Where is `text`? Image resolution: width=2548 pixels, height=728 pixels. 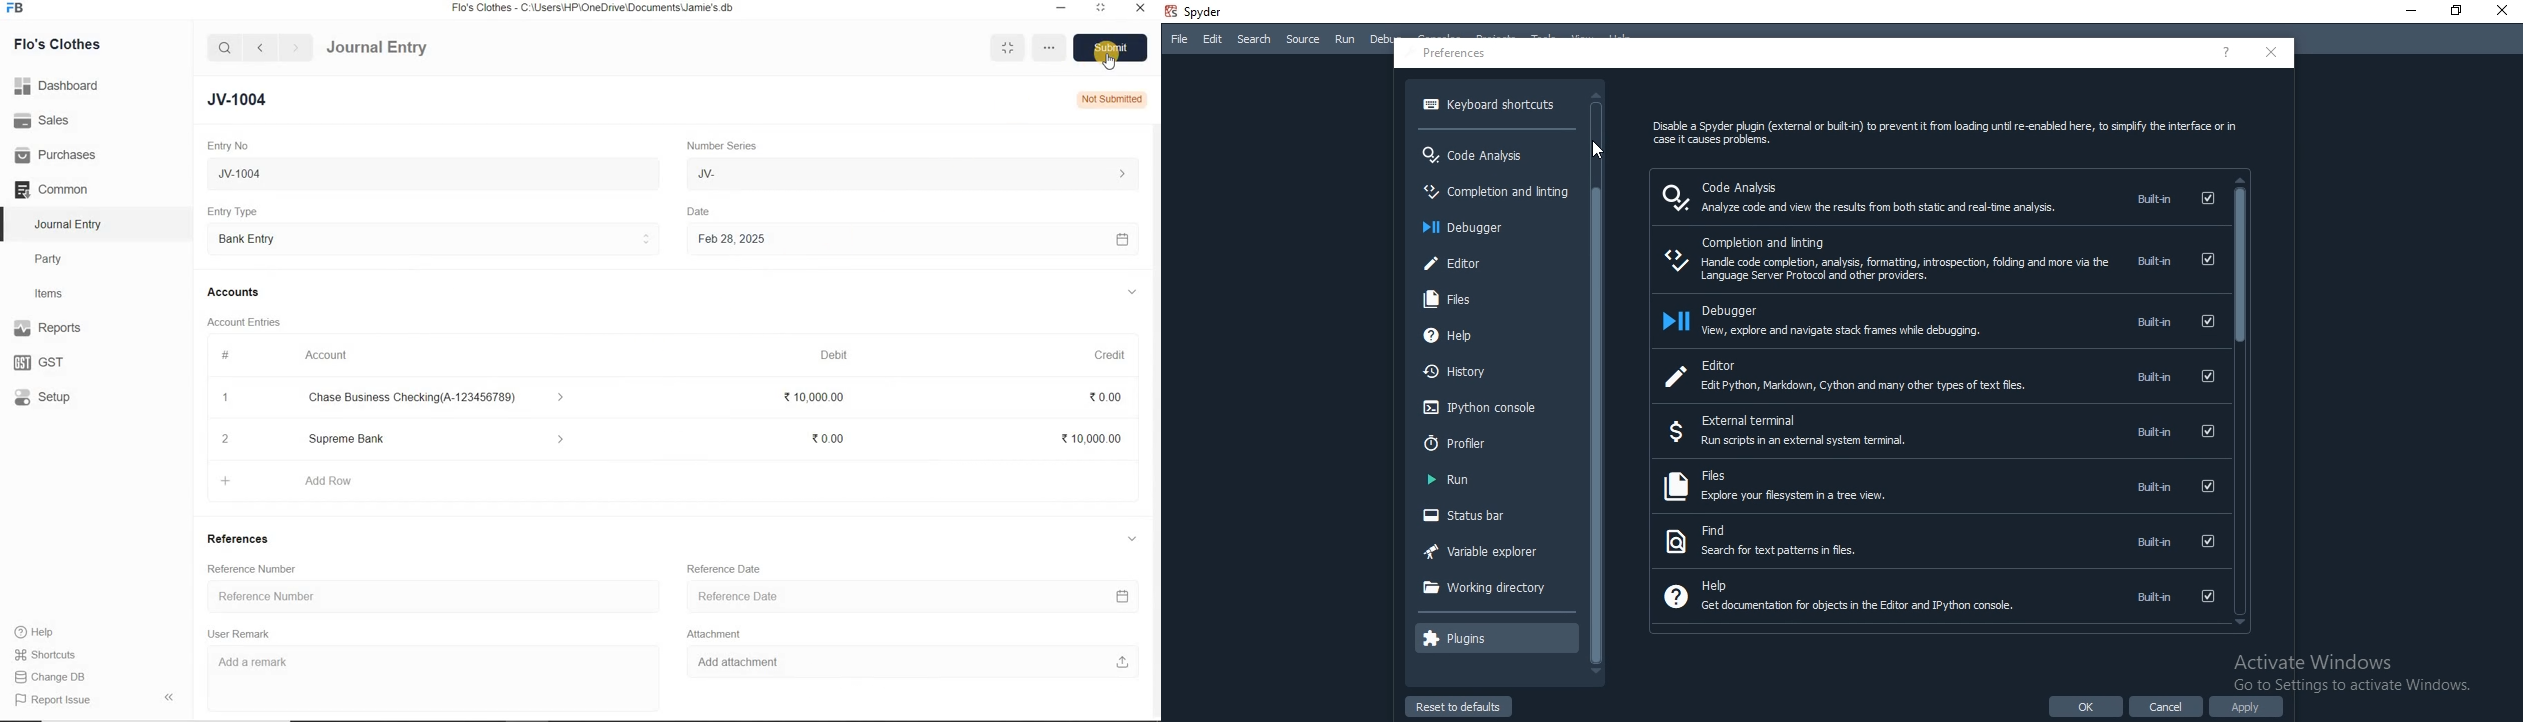 text is located at coordinates (2152, 596).